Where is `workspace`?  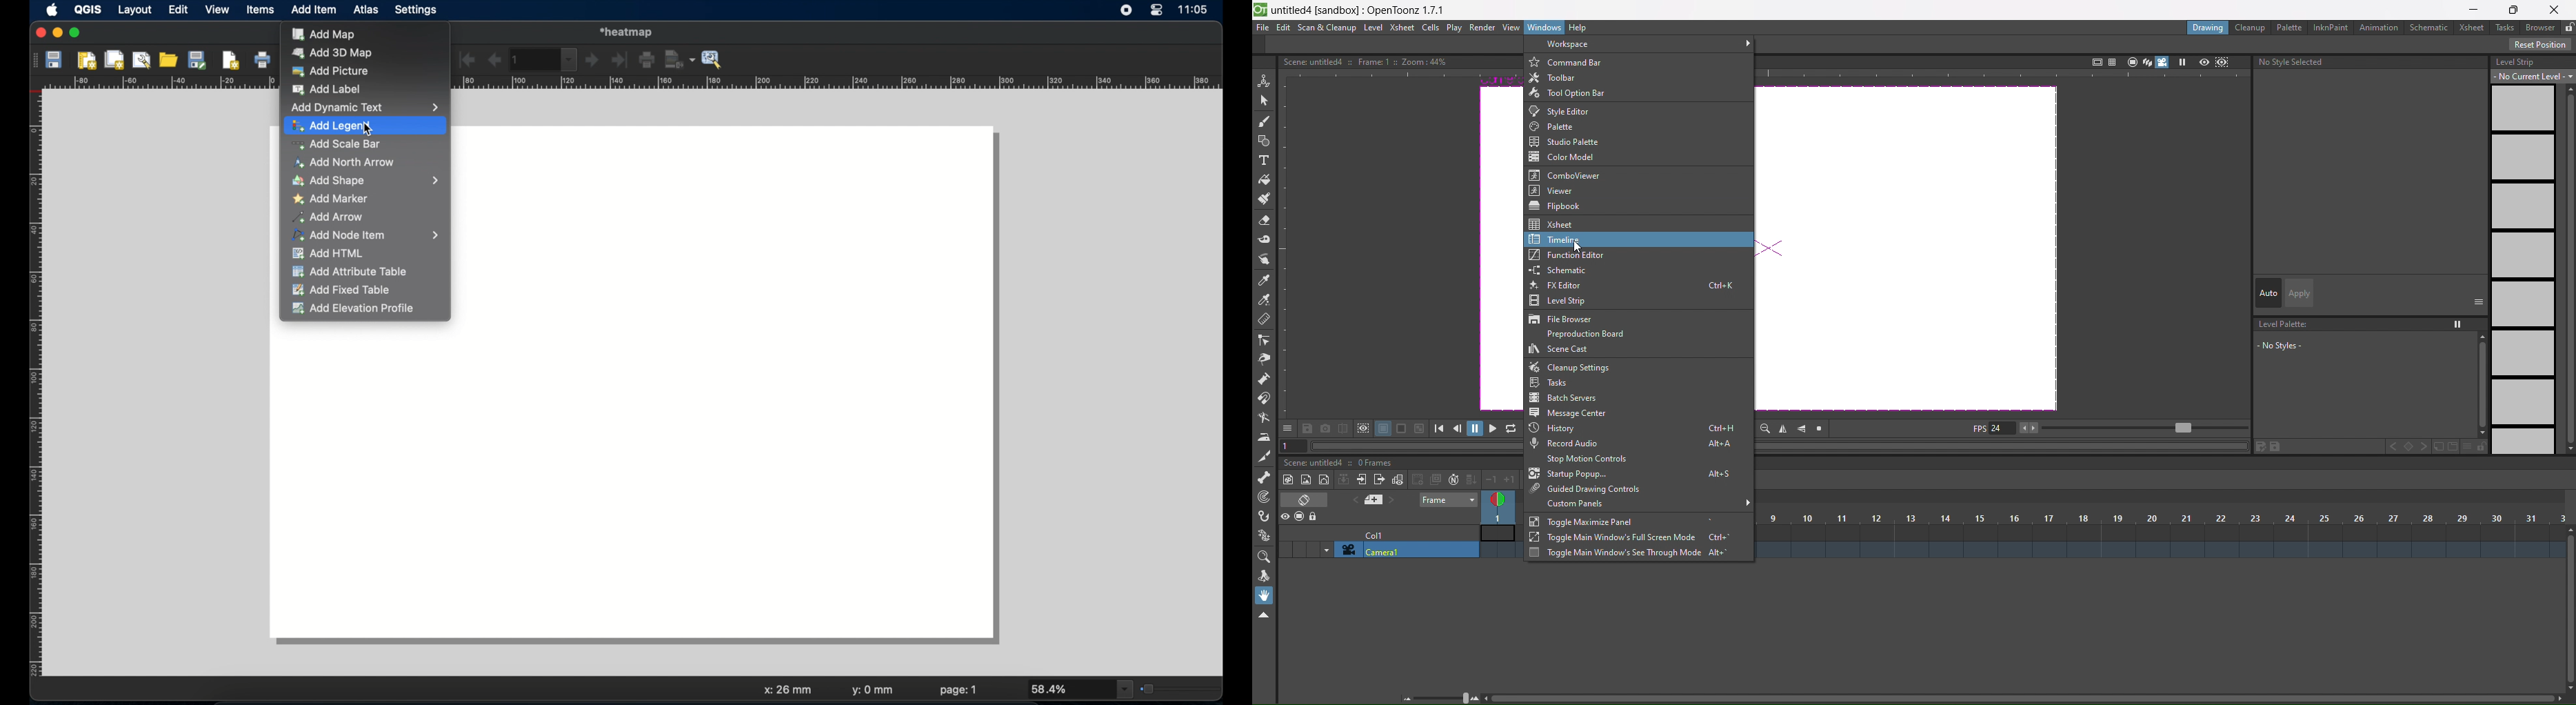 workspace is located at coordinates (1579, 46).